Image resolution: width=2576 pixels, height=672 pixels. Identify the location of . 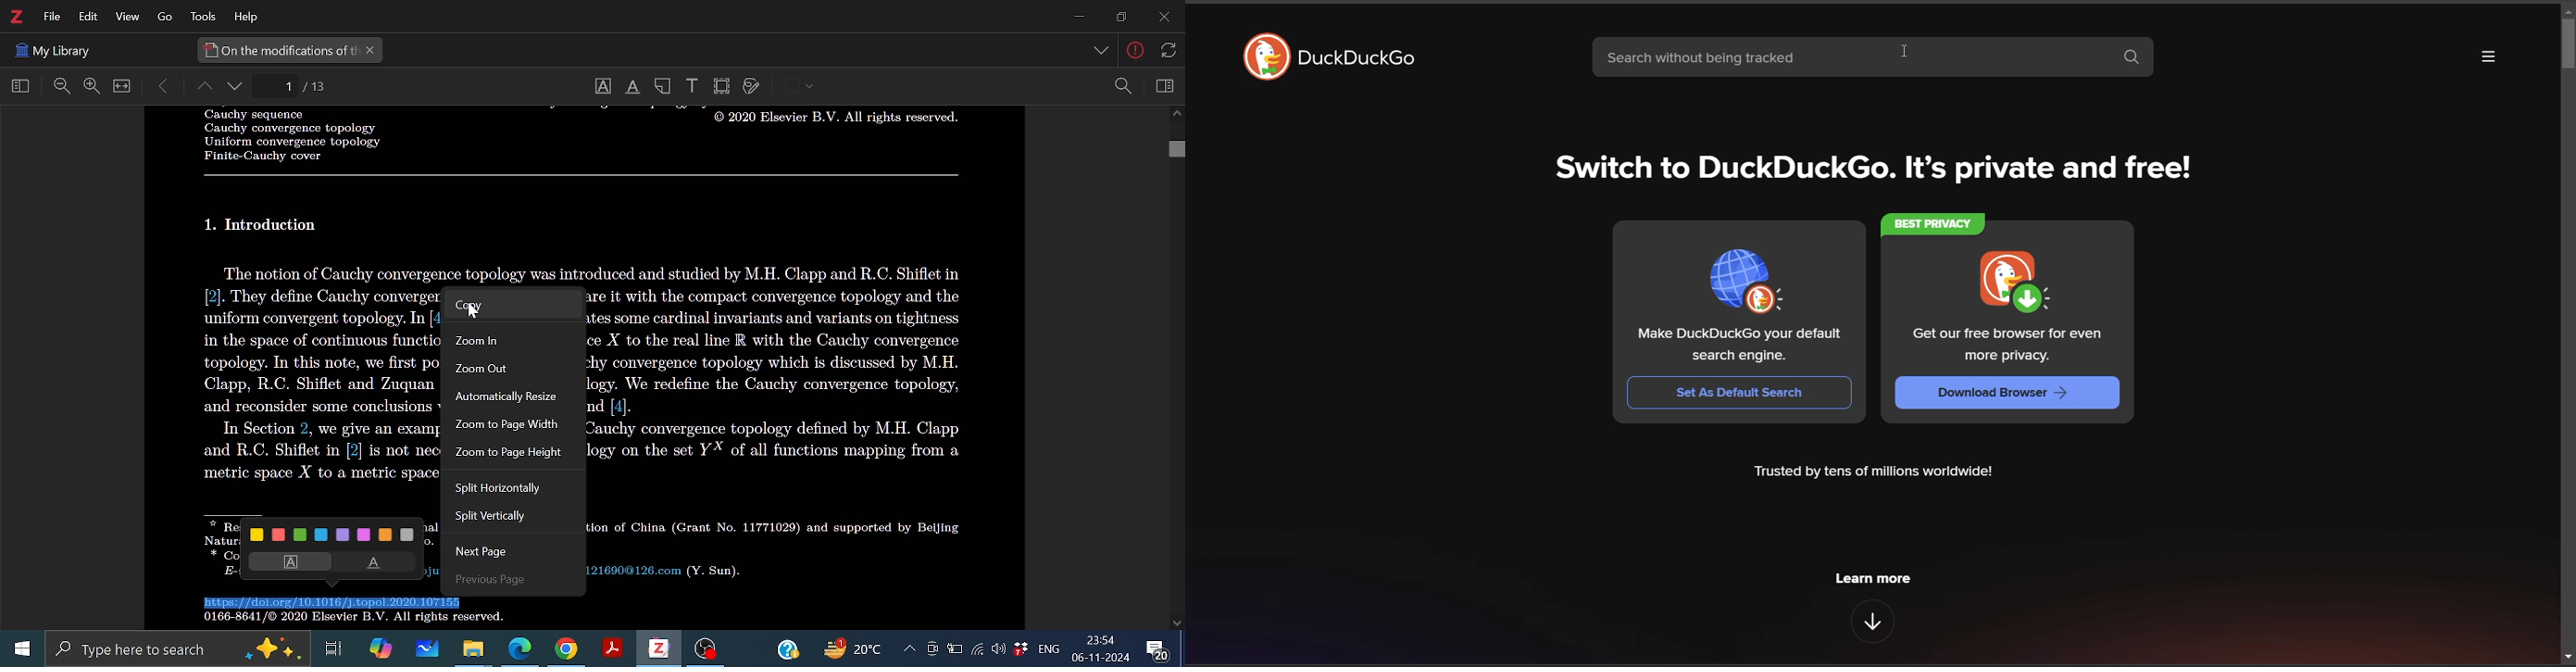
(346, 620).